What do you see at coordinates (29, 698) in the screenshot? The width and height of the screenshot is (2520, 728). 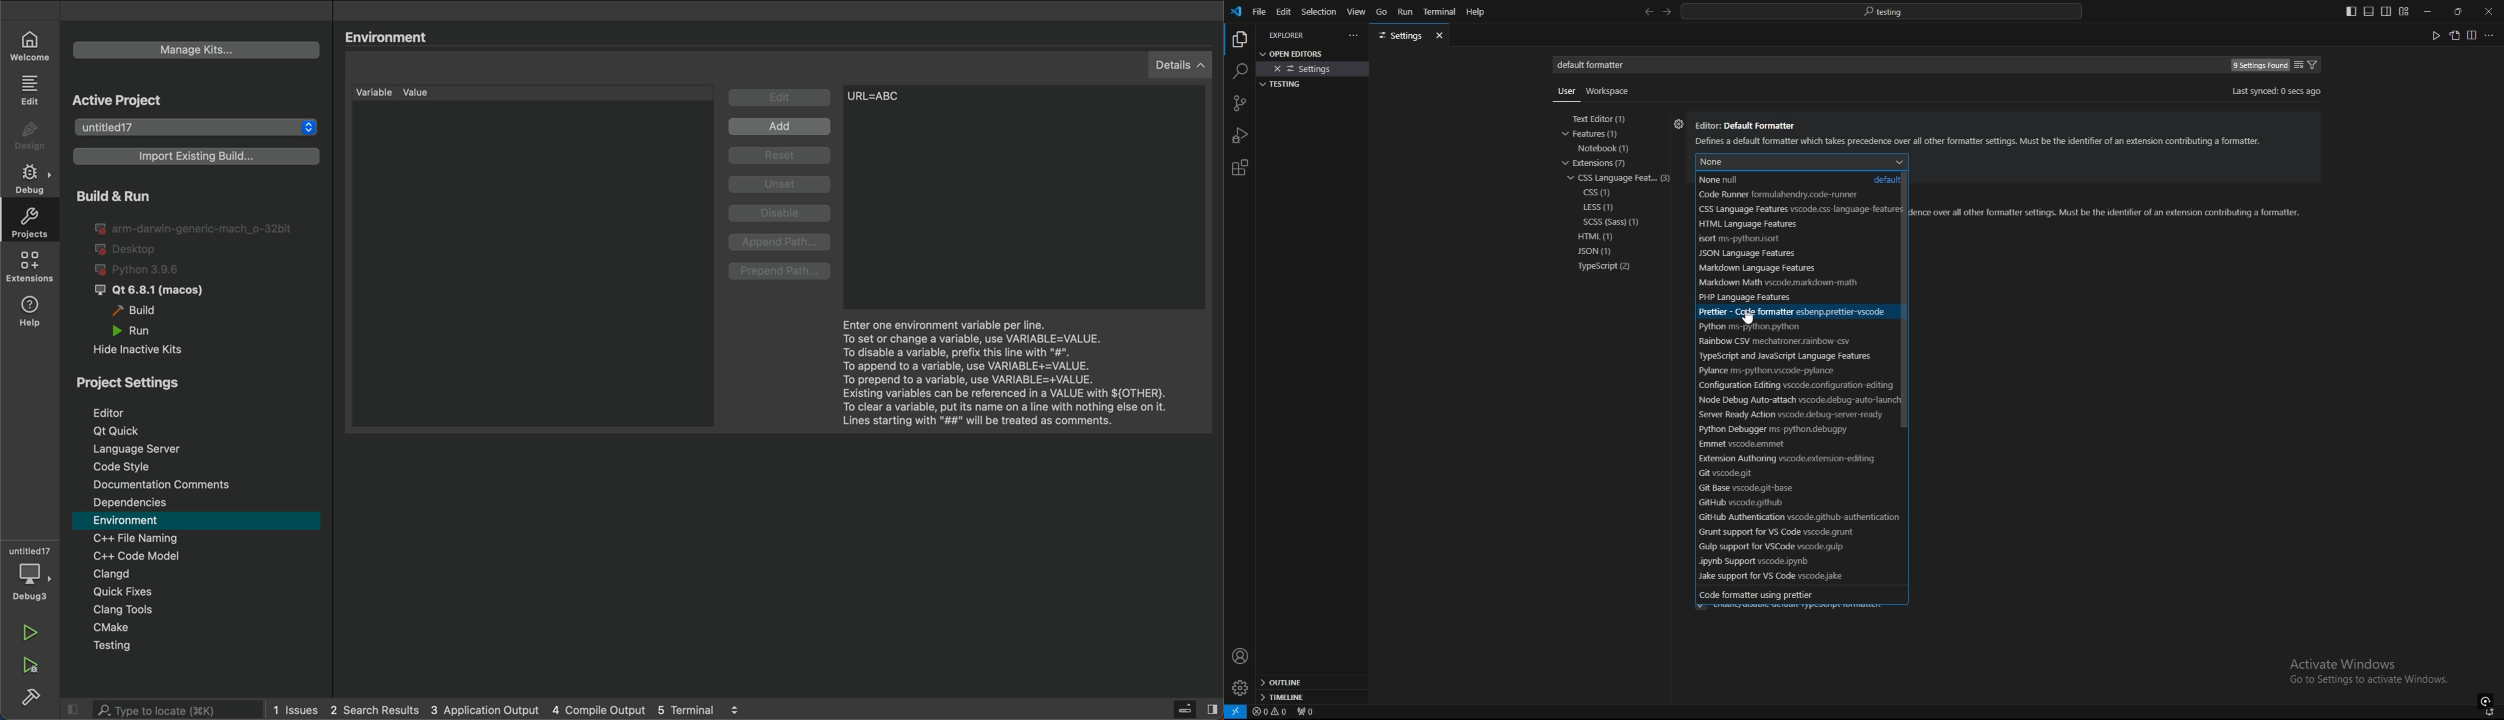 I see `build` at bounding box center [29, 698].